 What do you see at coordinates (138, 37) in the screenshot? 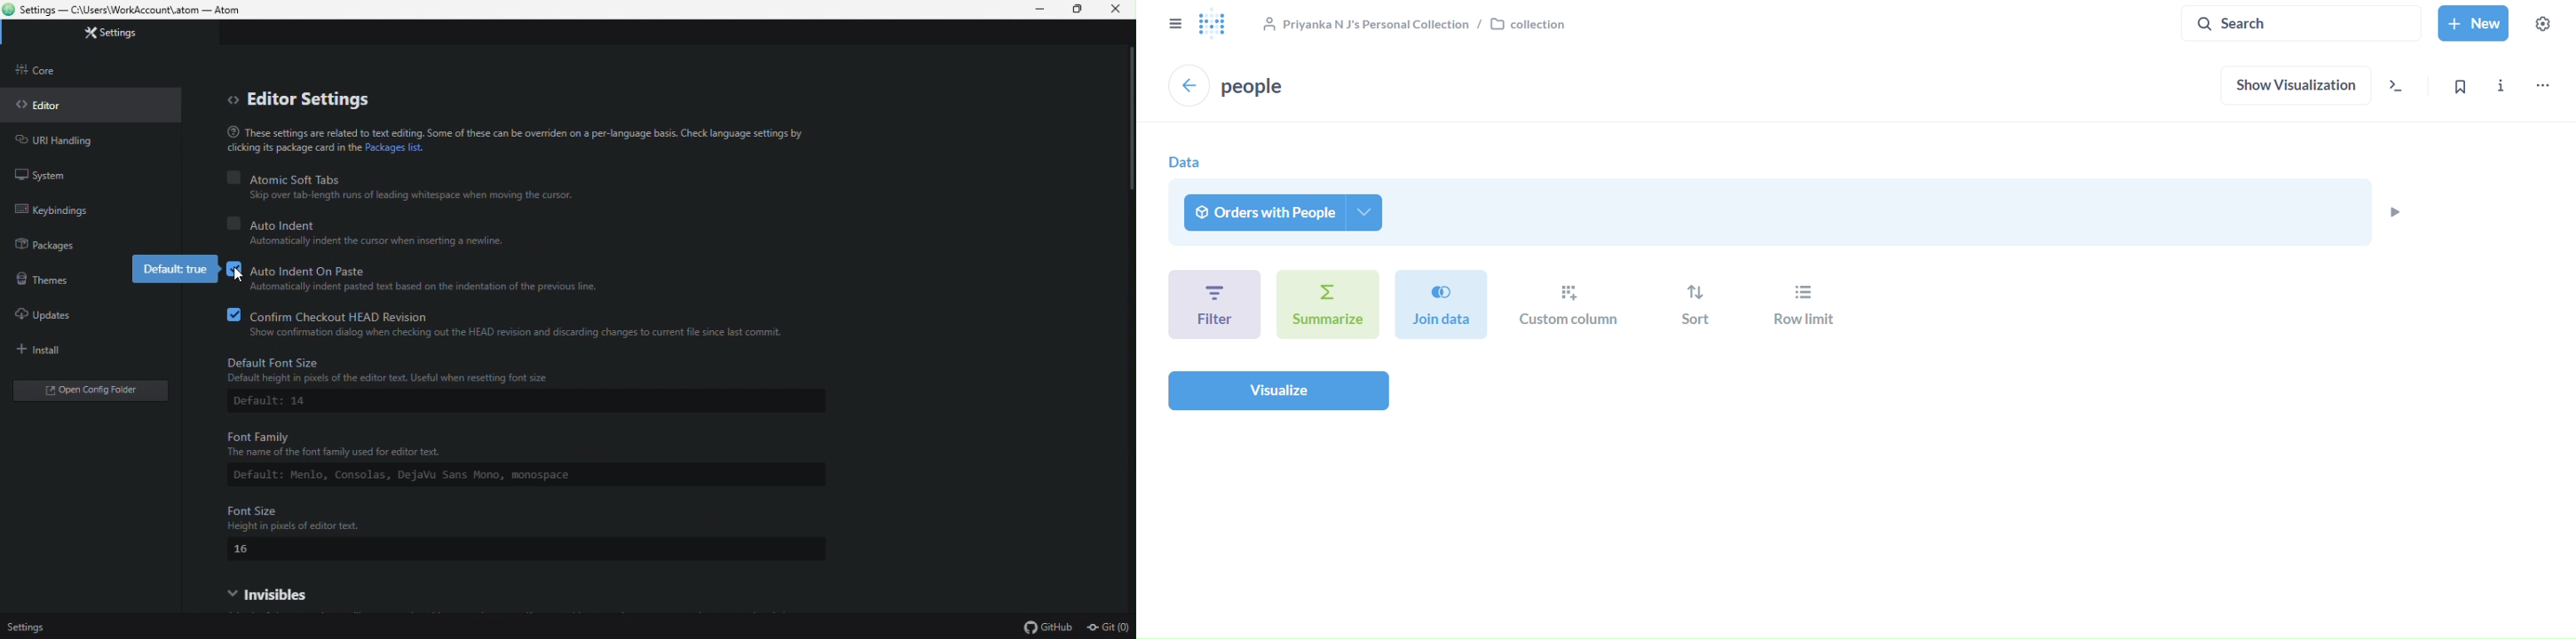
I see `Settings` at bounding box center [138, 37].